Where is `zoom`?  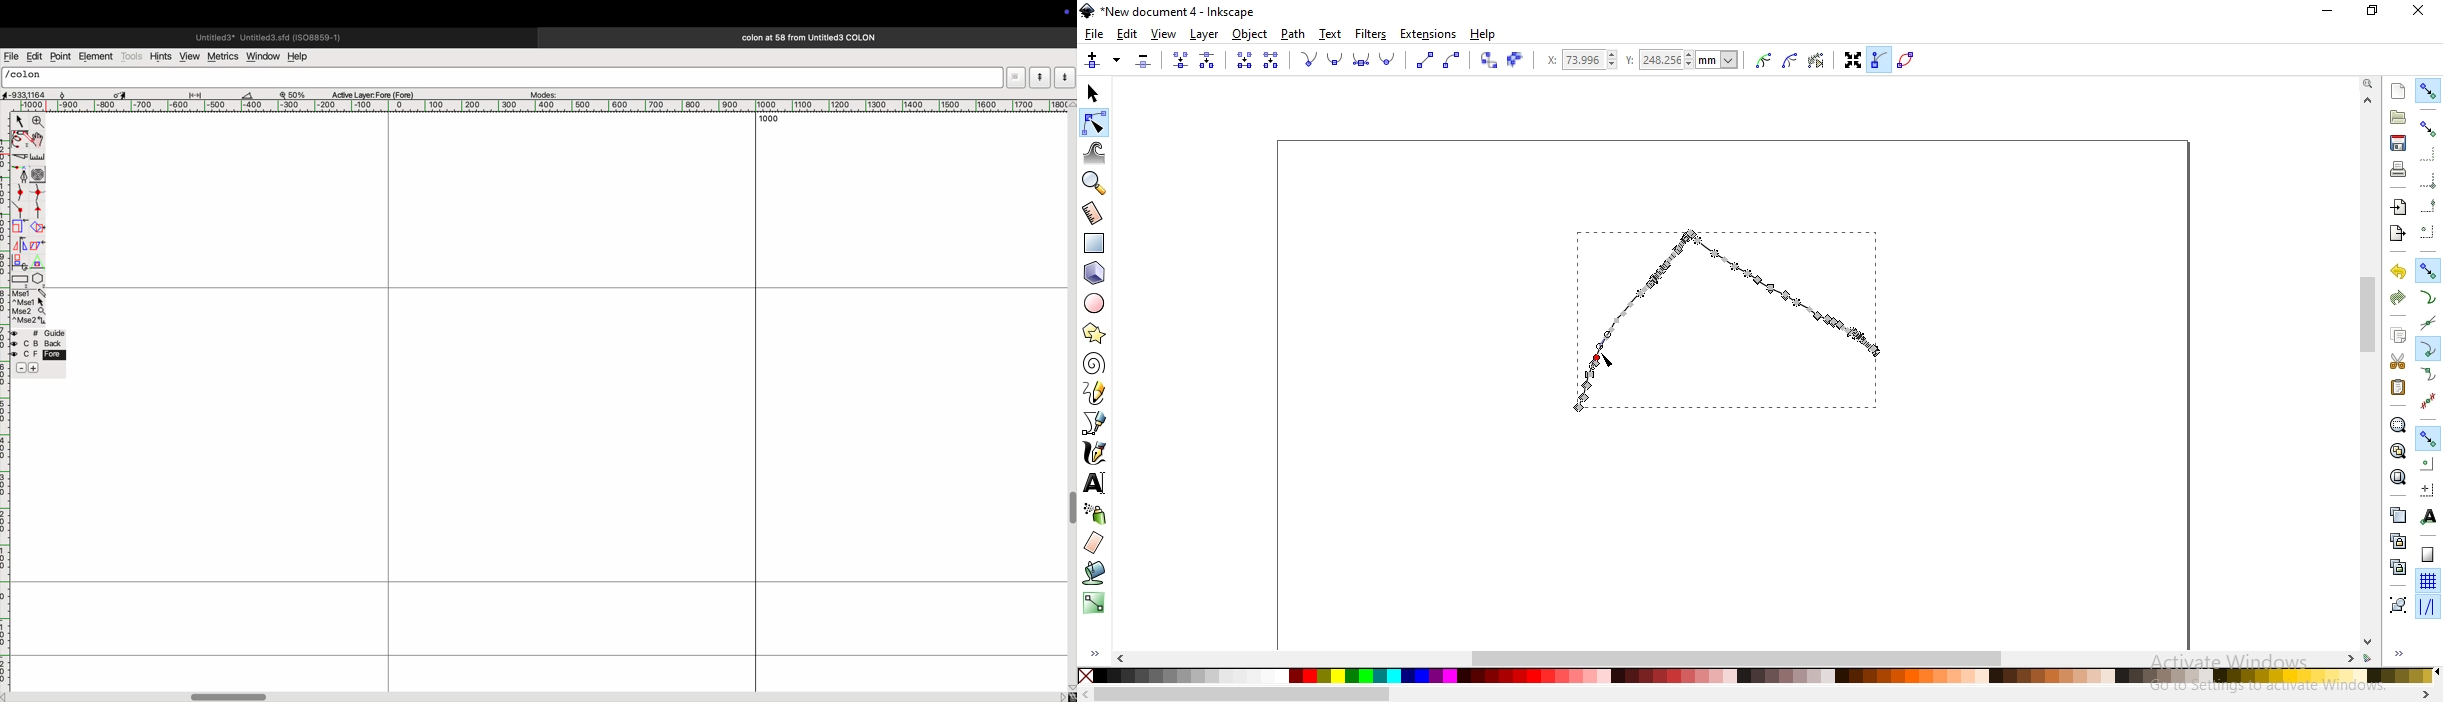 zoom is located at coordinates (297, 94).